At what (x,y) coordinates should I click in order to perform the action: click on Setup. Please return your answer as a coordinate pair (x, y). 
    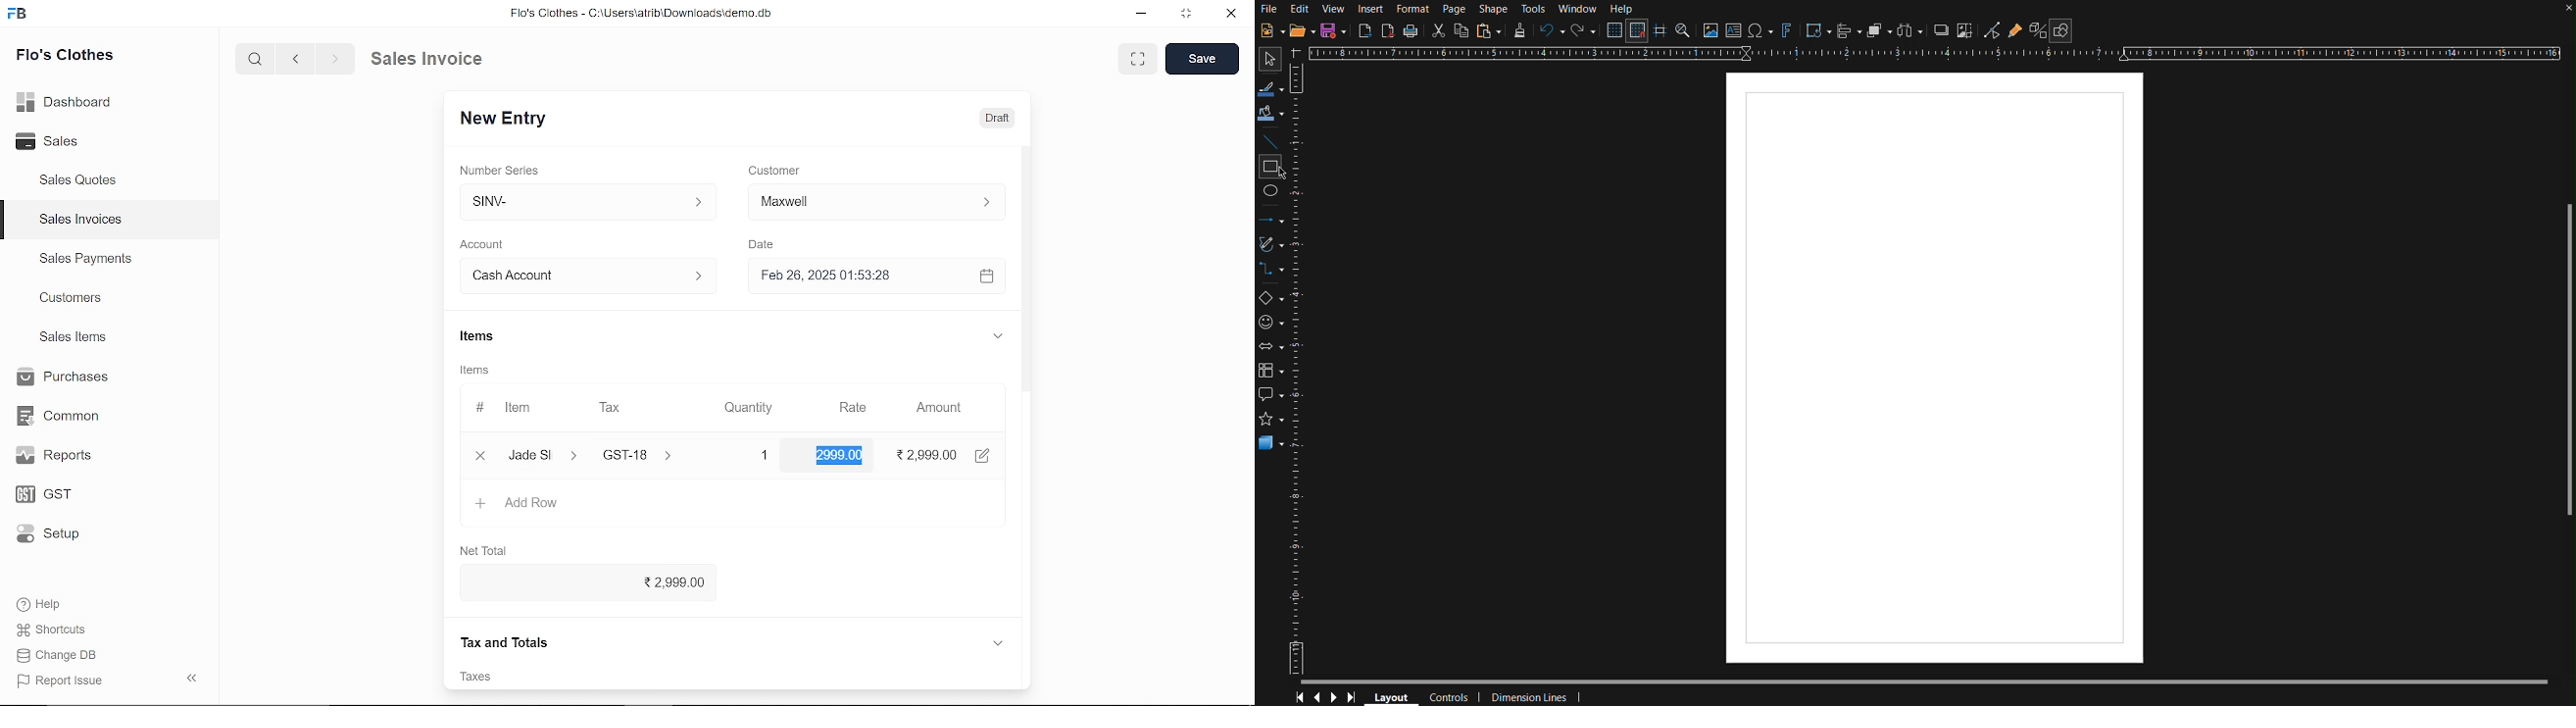
    Looking at the image, I should click on (62, 535).